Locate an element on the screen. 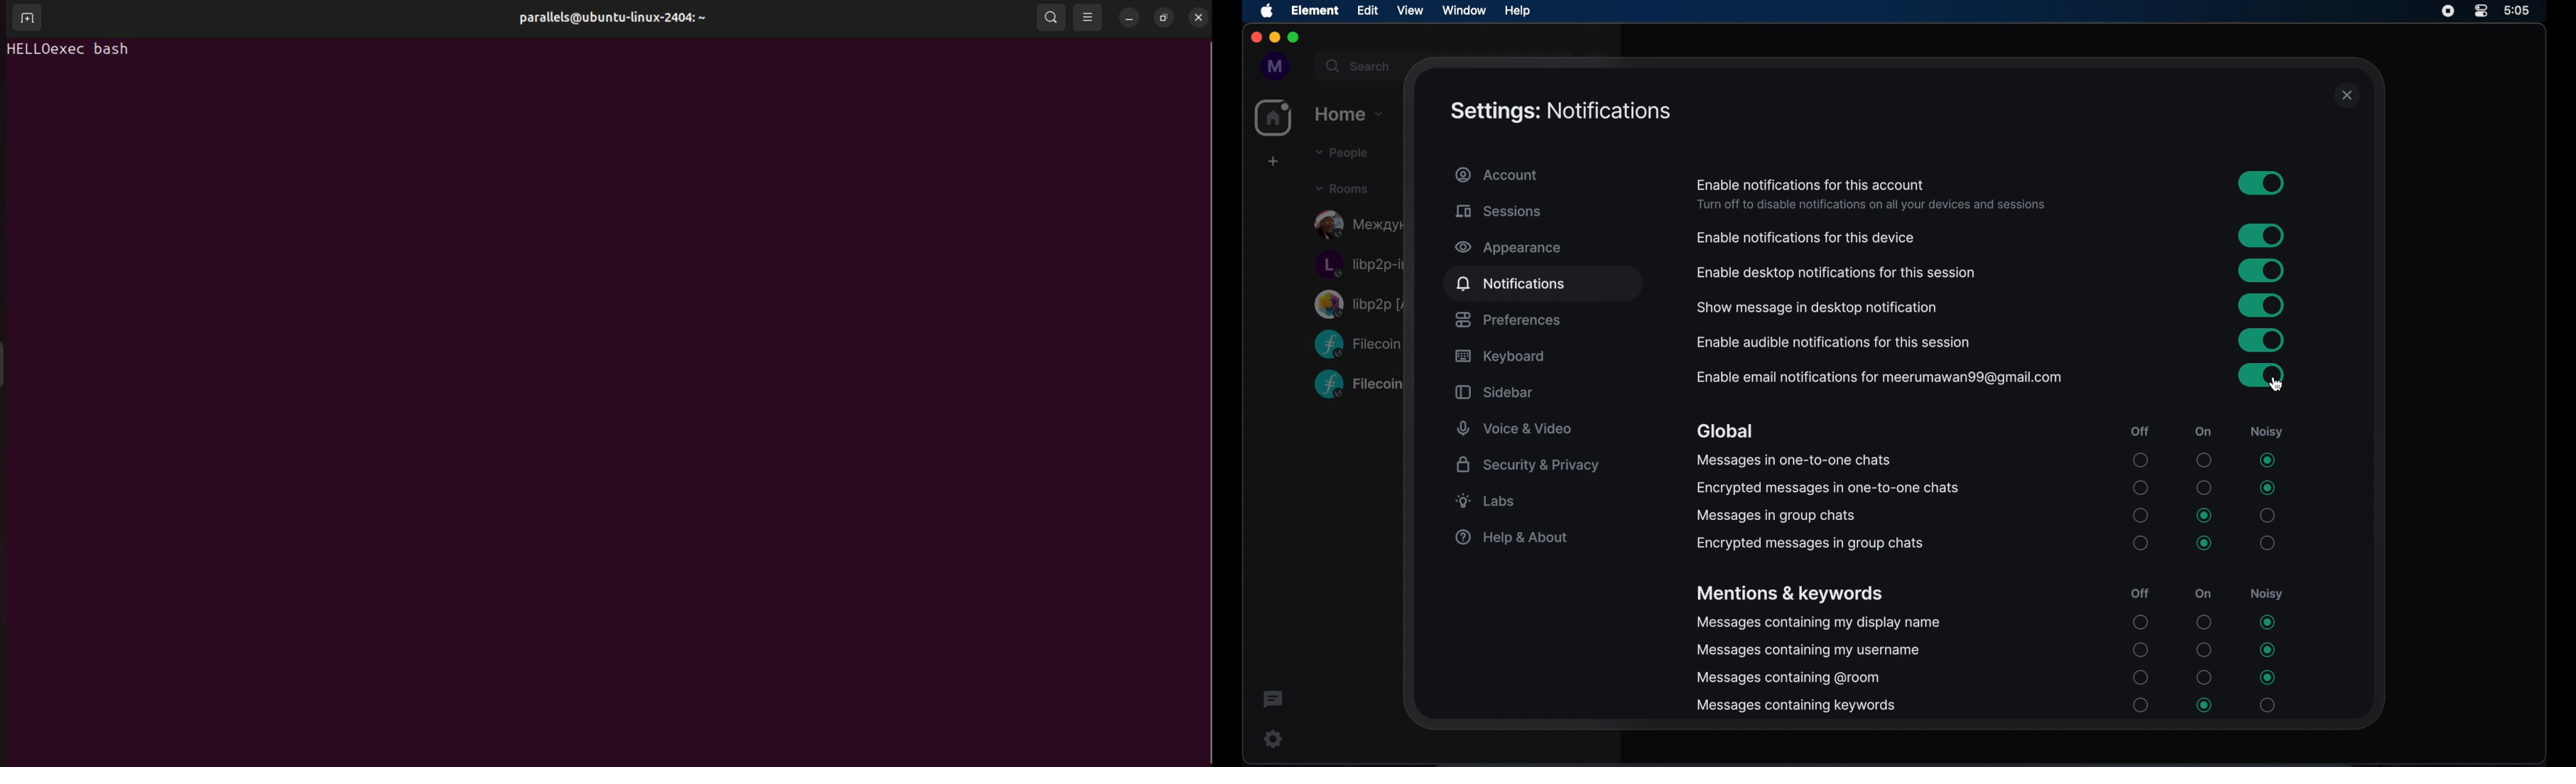 This screenshot has height=784, width=2576. toggle button is located at coordinates (2261, 271).